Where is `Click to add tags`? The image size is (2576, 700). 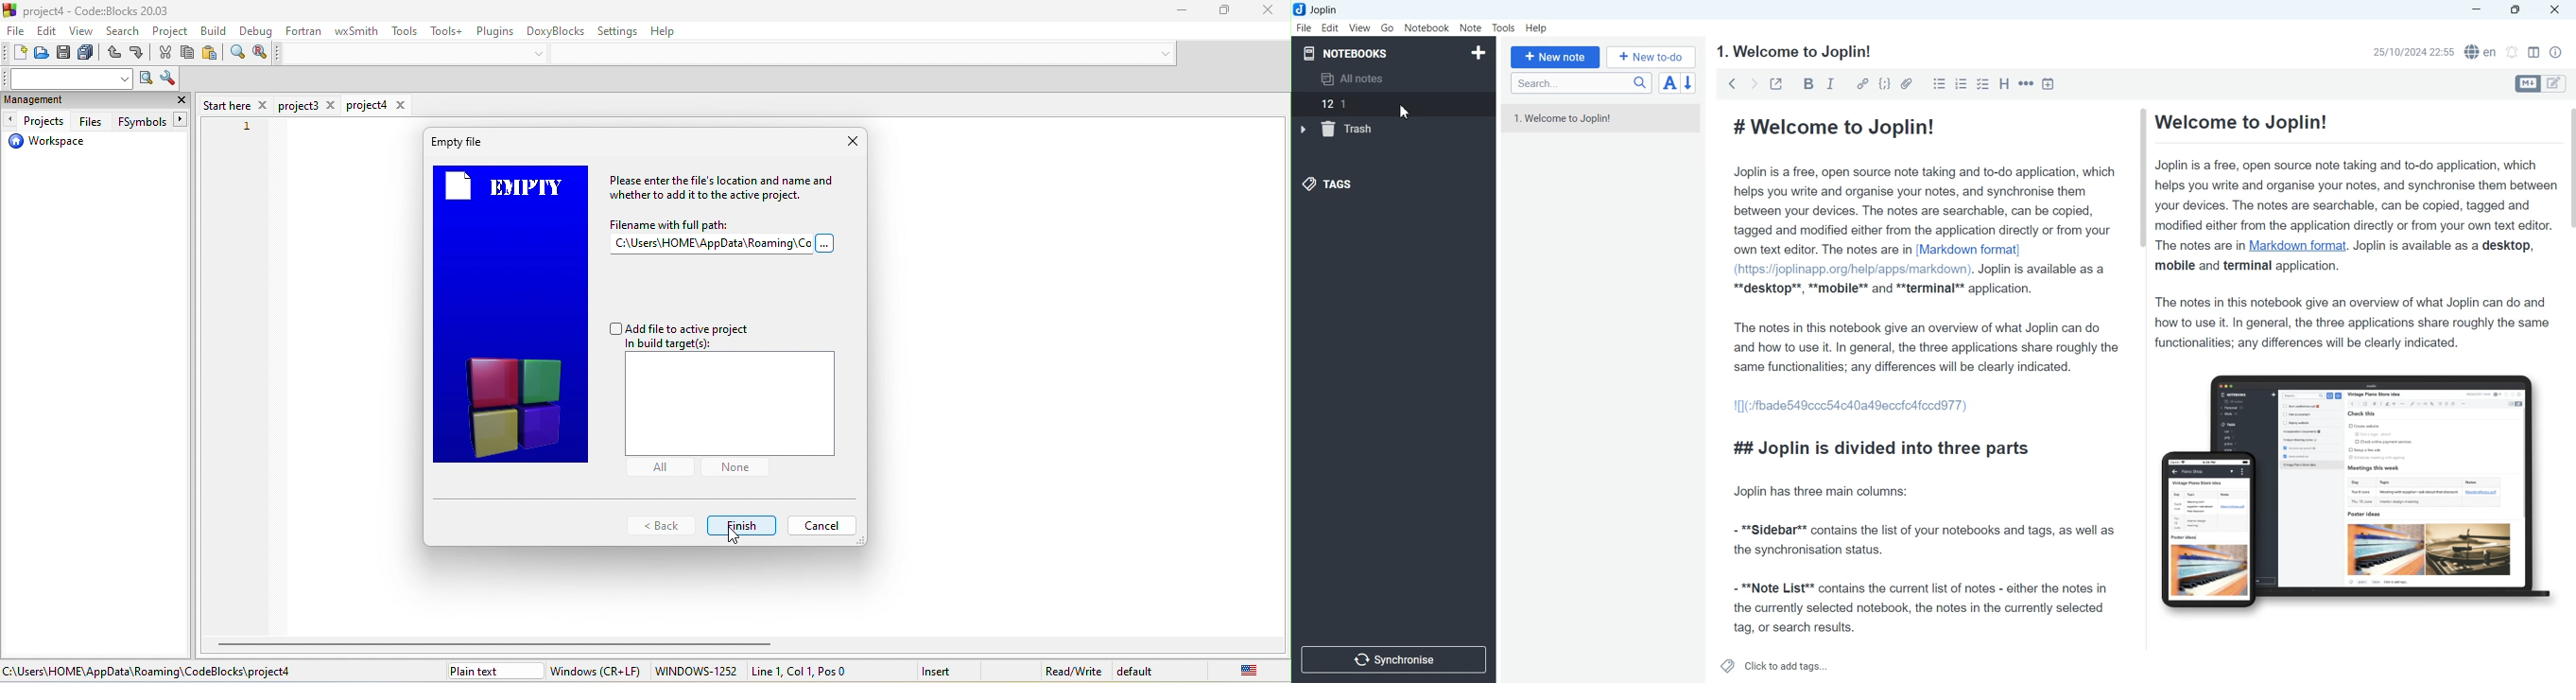
Click to add tags is located at coordinates (1775, 666).